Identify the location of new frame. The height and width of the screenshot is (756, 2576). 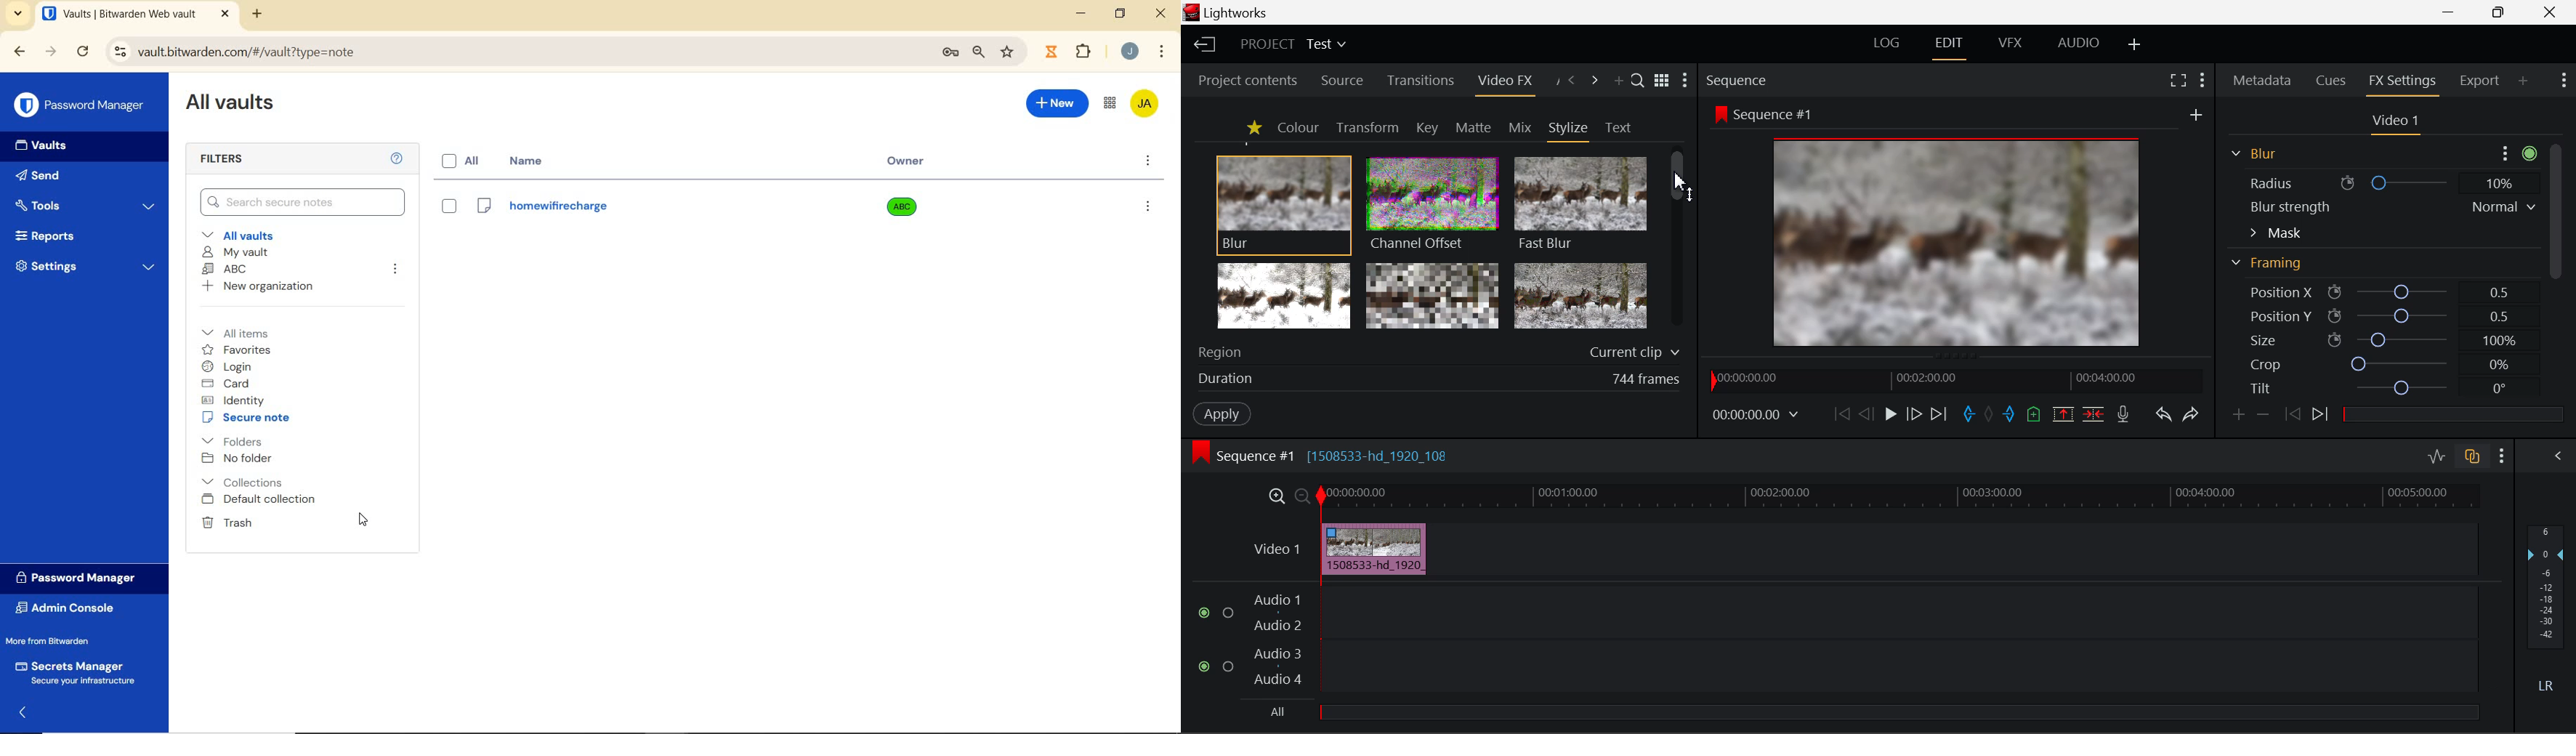
(2197, 114).